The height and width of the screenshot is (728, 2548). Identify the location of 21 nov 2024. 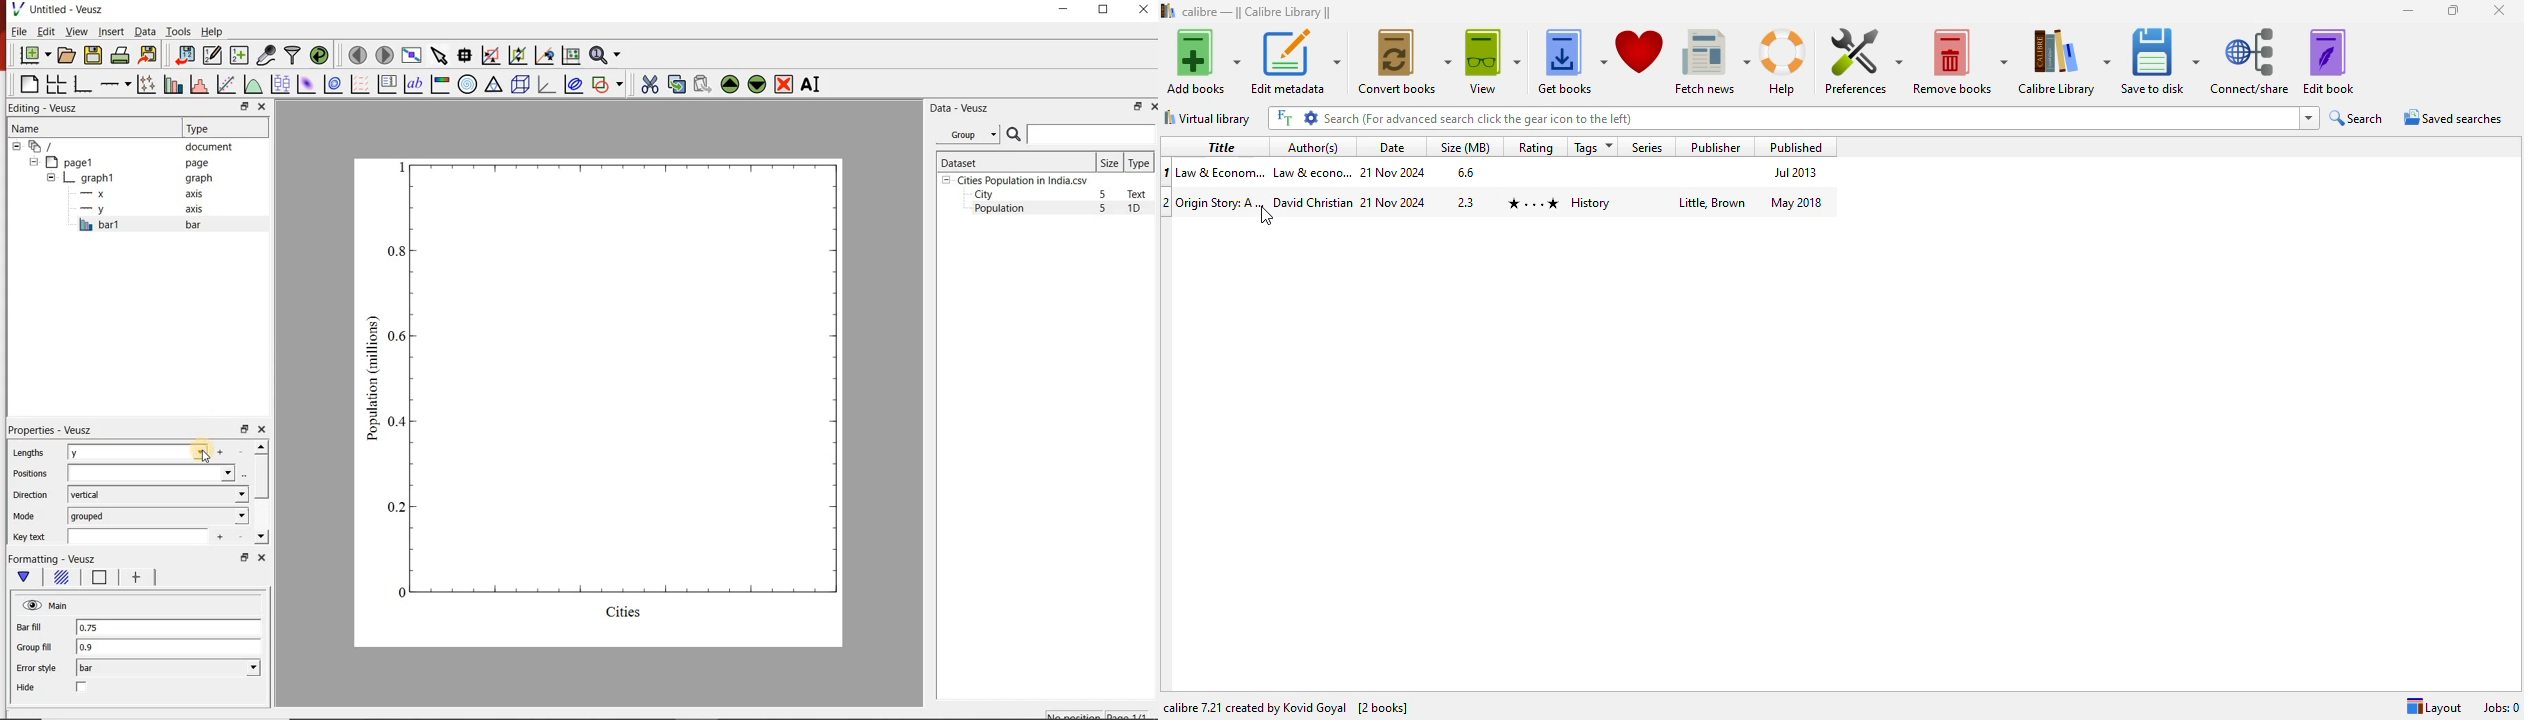
(1394, 172).